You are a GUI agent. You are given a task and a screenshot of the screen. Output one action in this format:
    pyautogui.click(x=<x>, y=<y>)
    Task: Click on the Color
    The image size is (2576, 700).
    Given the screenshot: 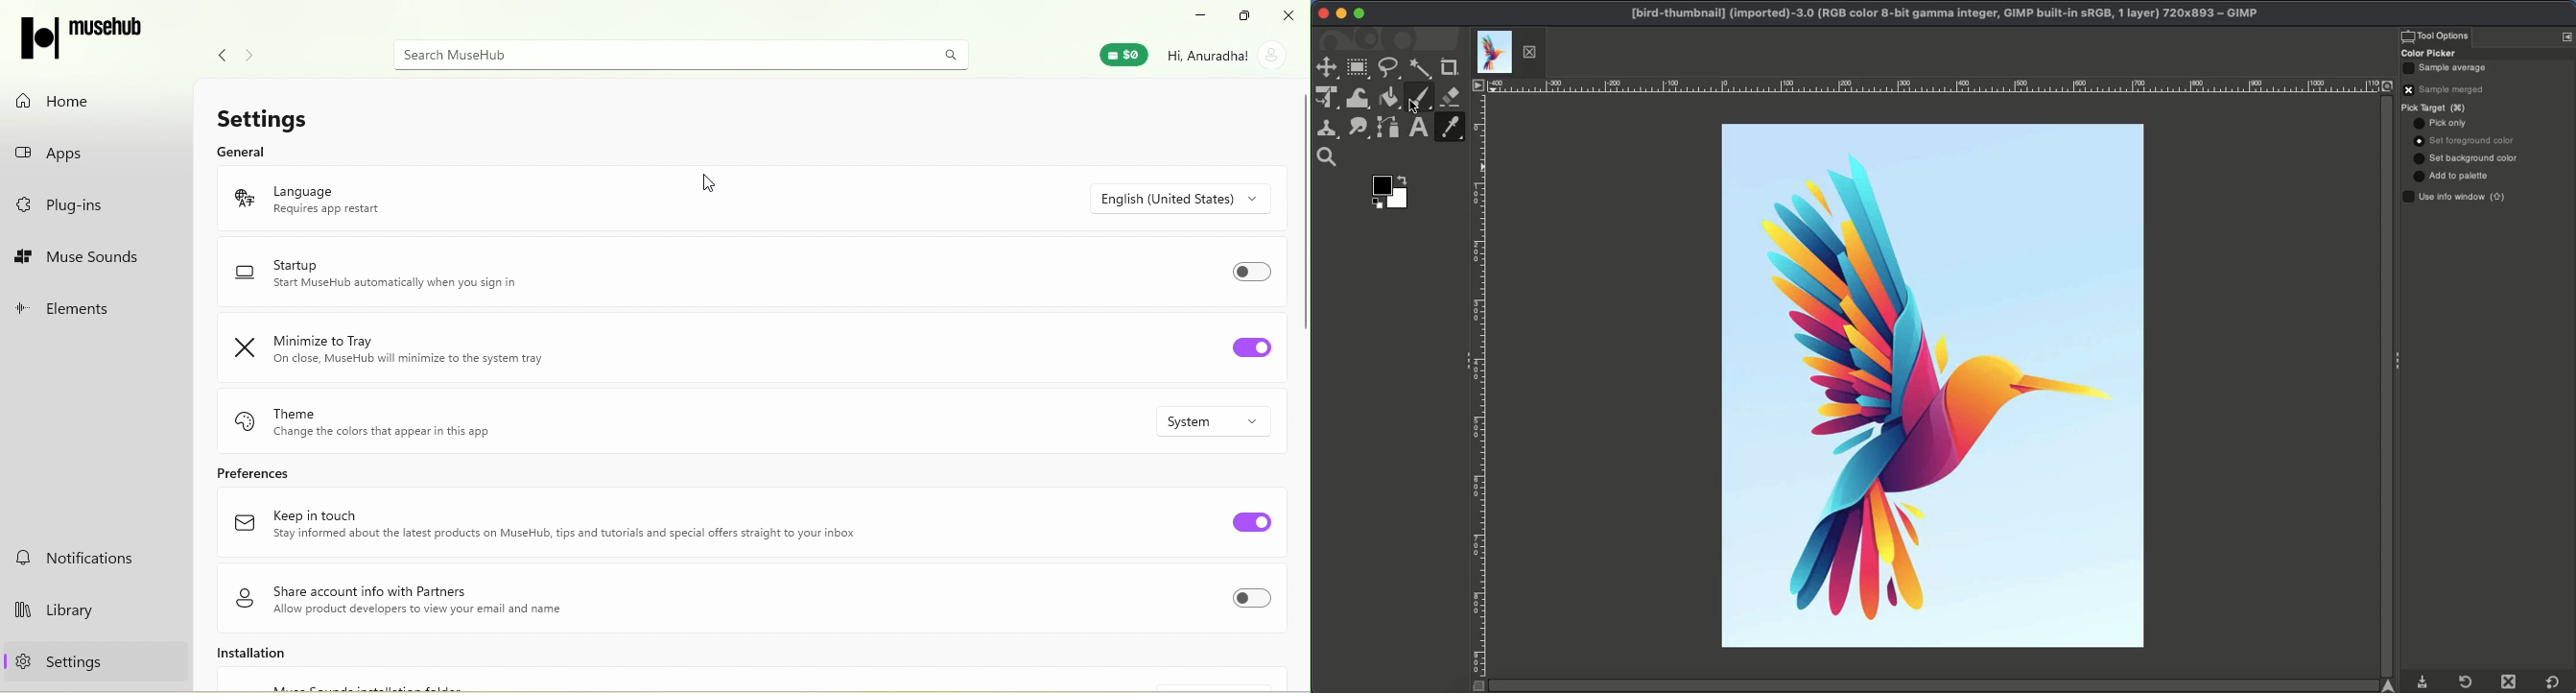 What is the action you would take?
    pyautogui.click(x=1394, y=192)
    